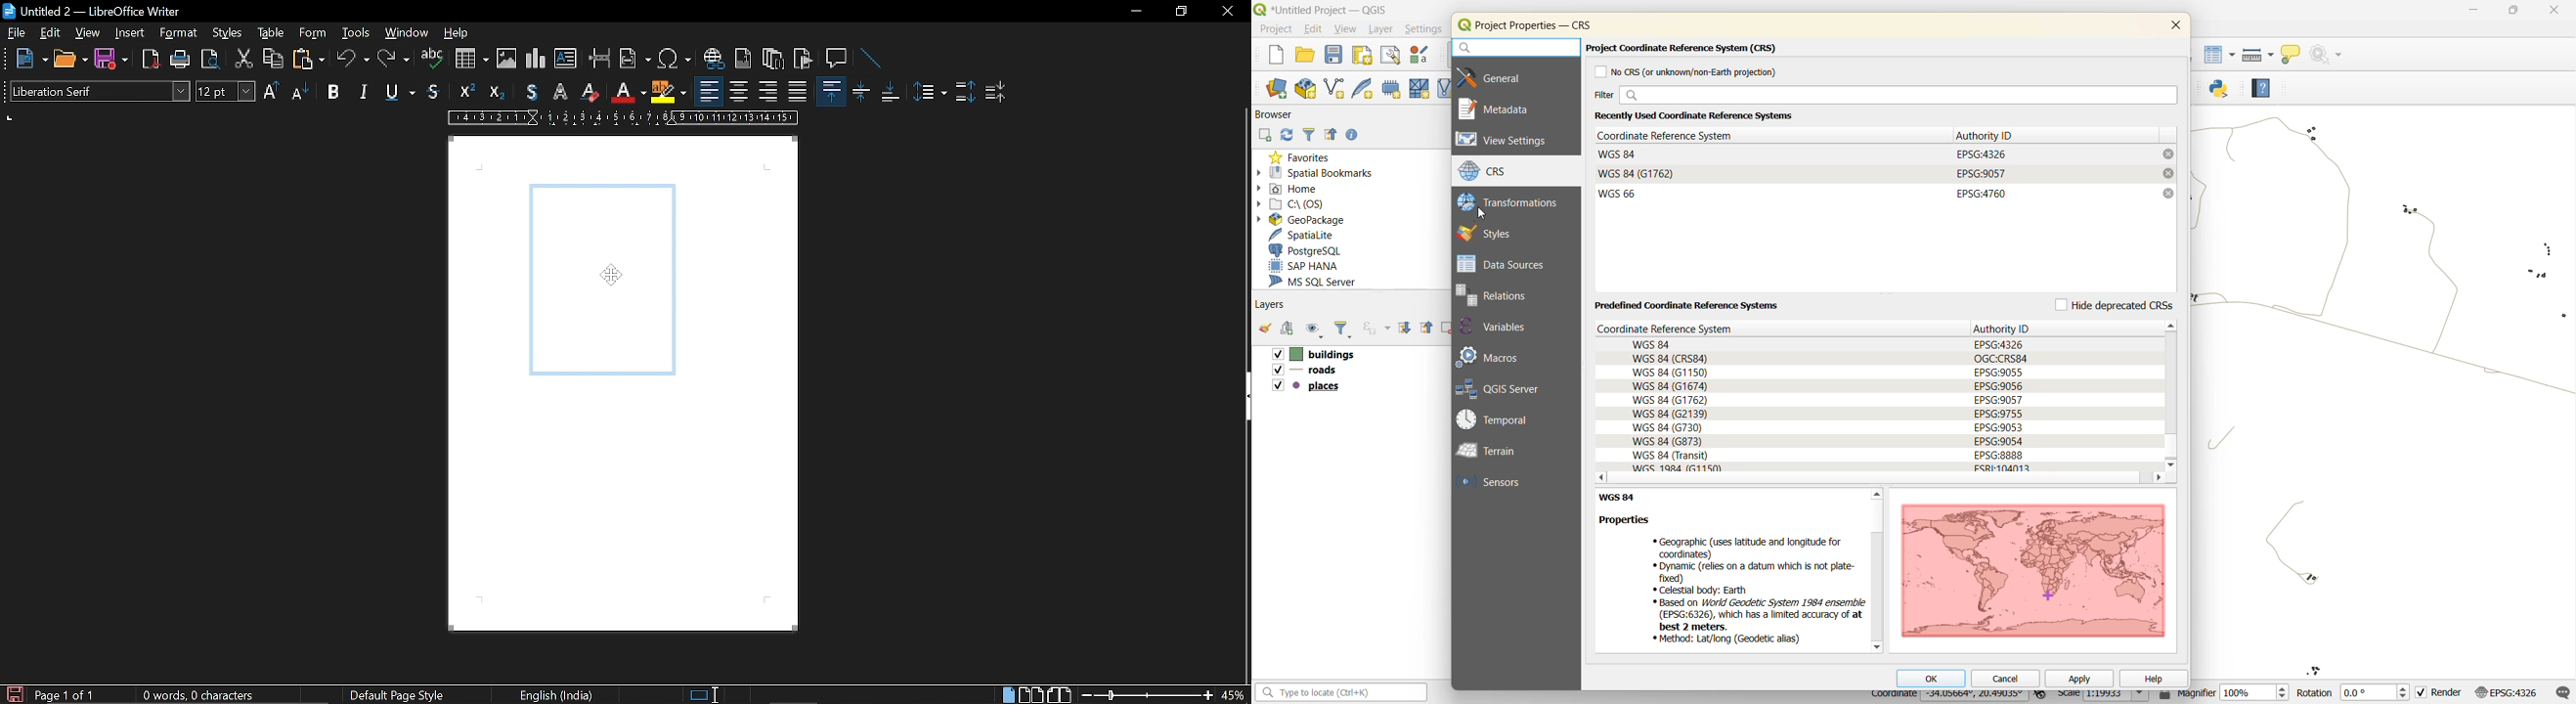 This screenshot has height=728, width=2576. I want to click on enable properties, so click(1353, 135).